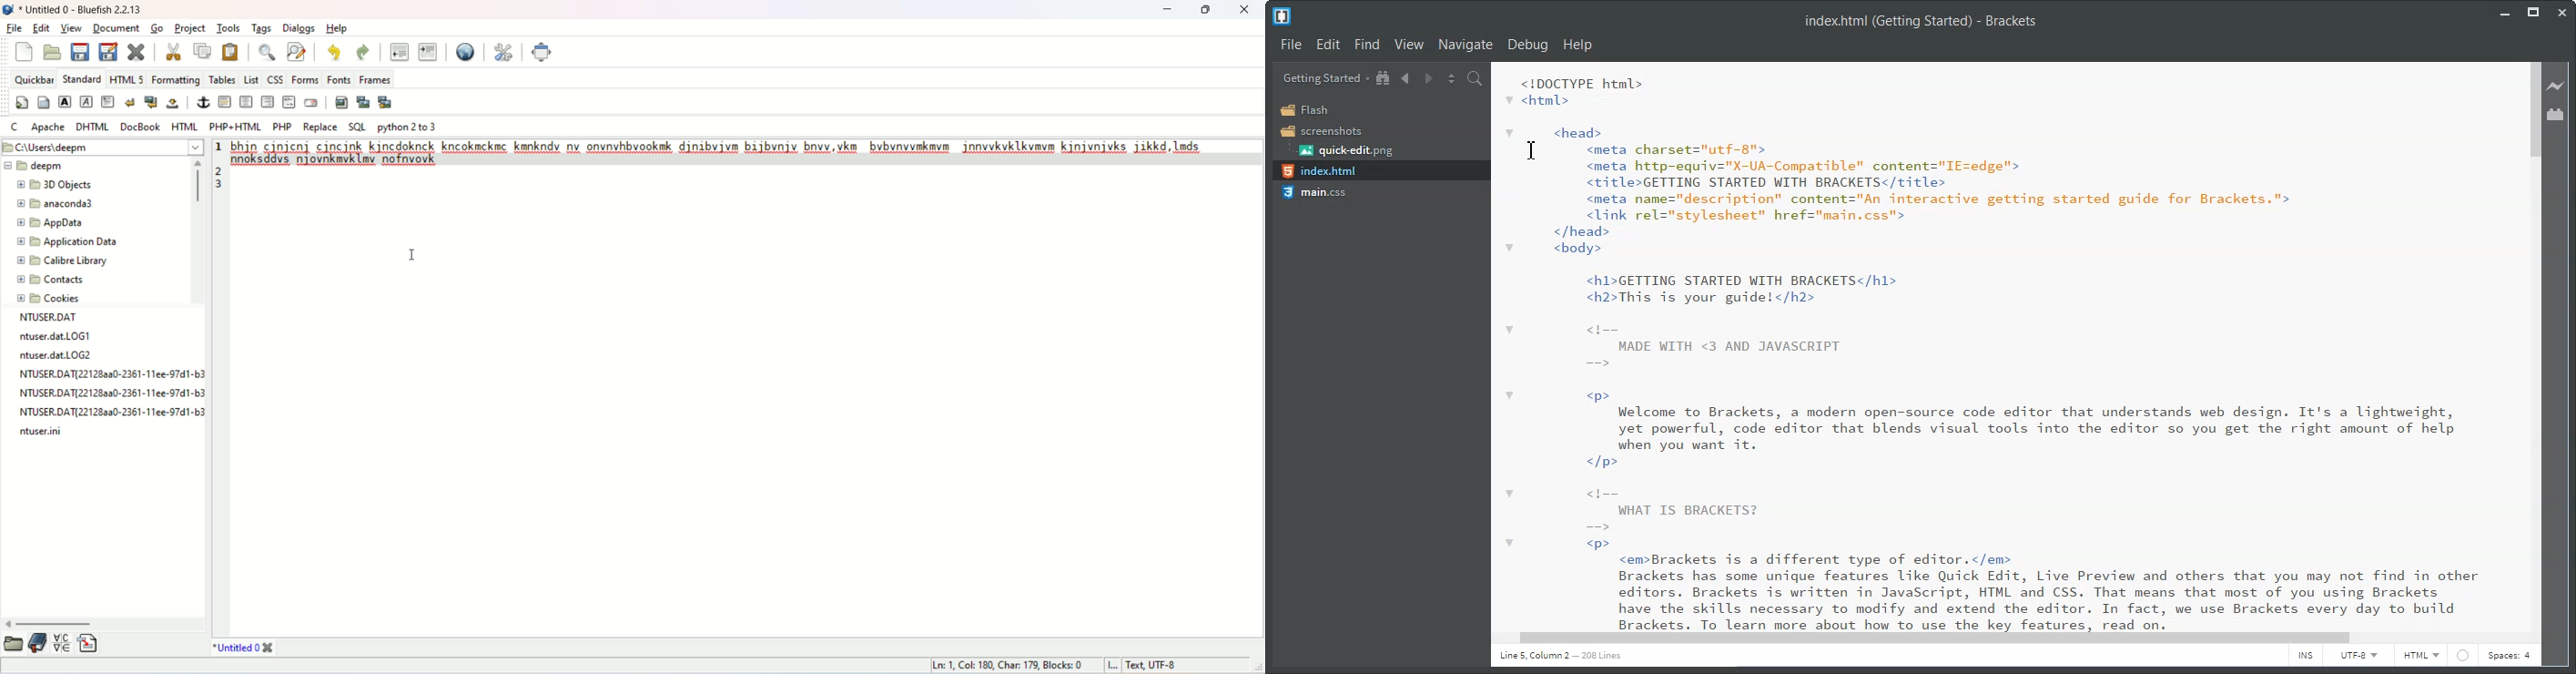  What do you see at coordinates (13, 642) in the screenshot?
I see `open` at bounding box center [13, 642].